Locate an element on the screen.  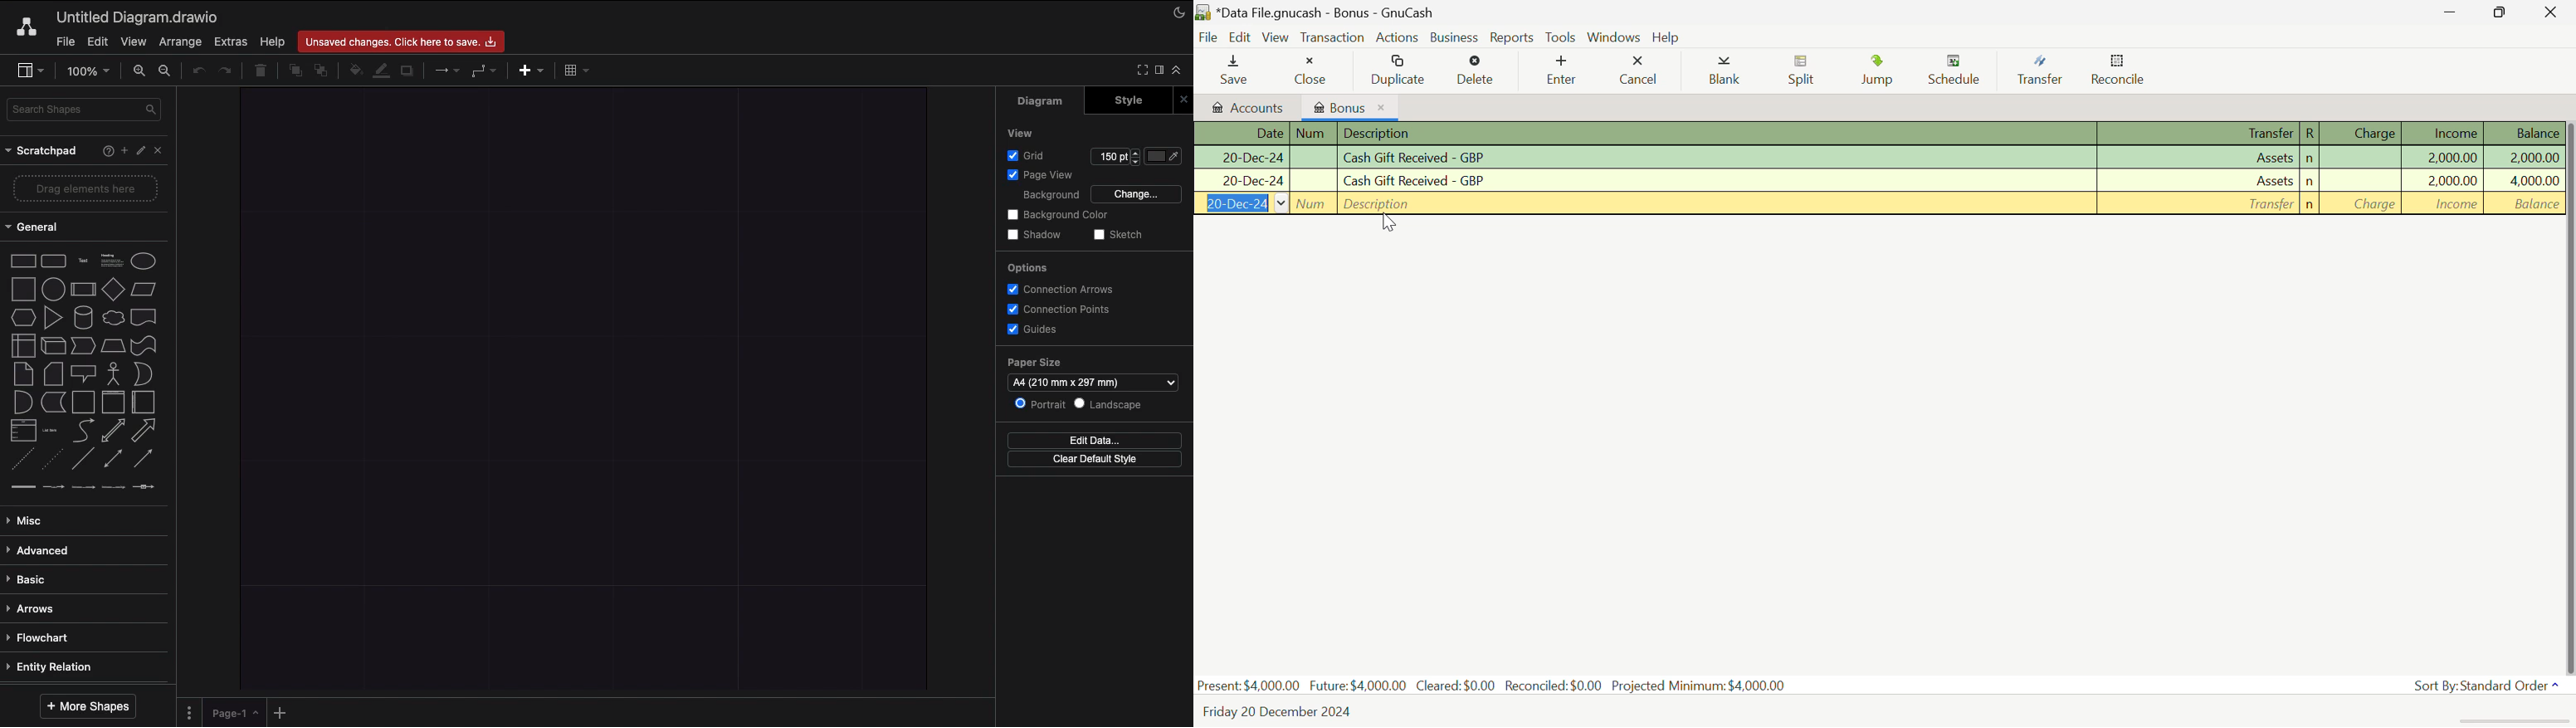
Redo is located at coordinates (227, 71).